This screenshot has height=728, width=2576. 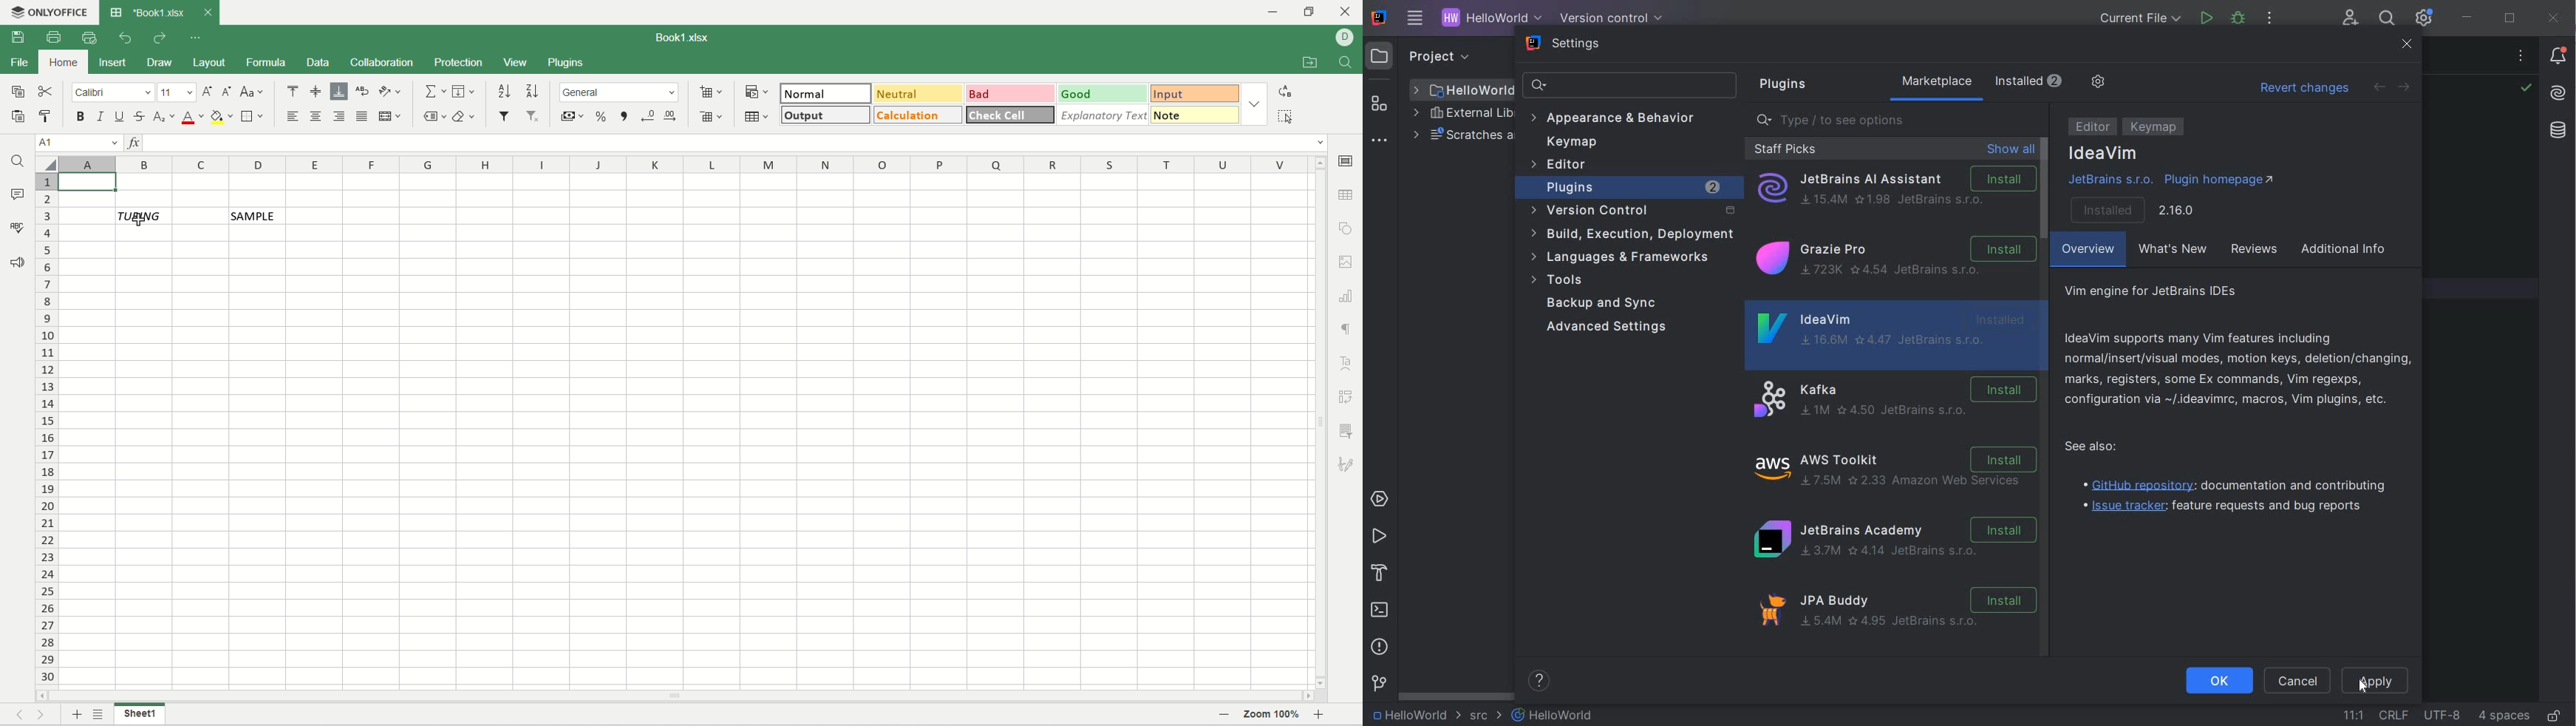 I want to click on cut, so click(x=47, y=90).